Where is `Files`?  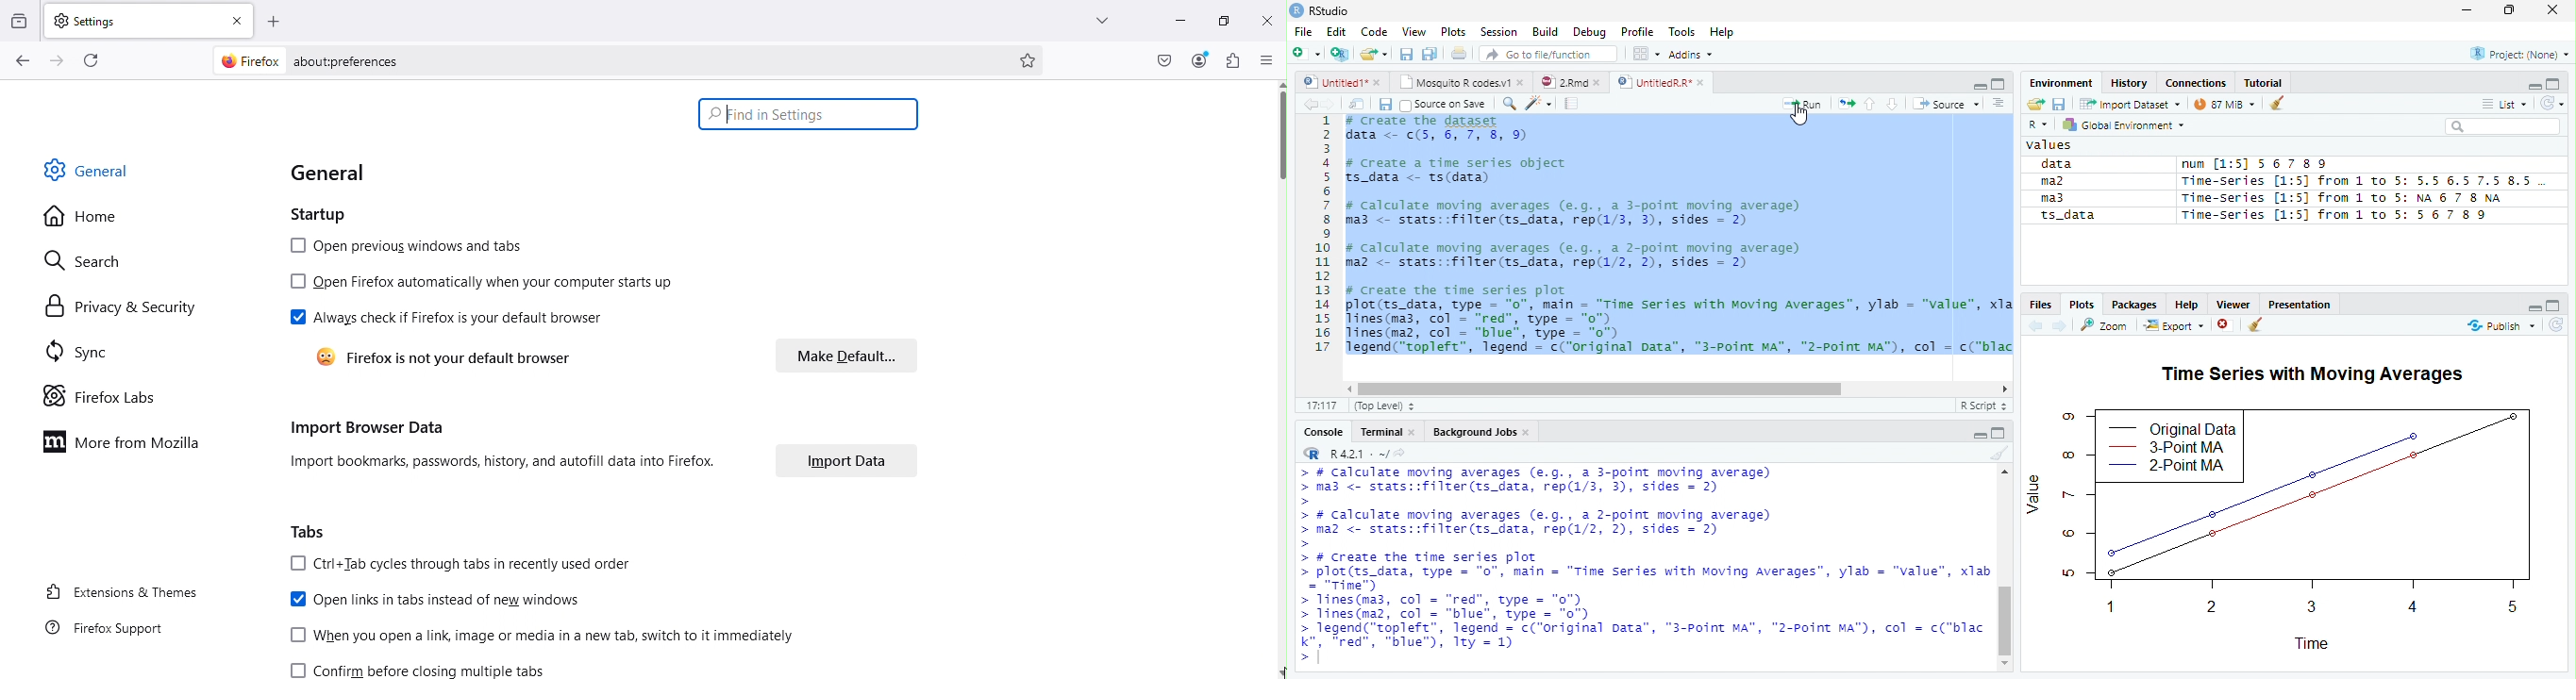
Files is located at coordinates (2039, 306).